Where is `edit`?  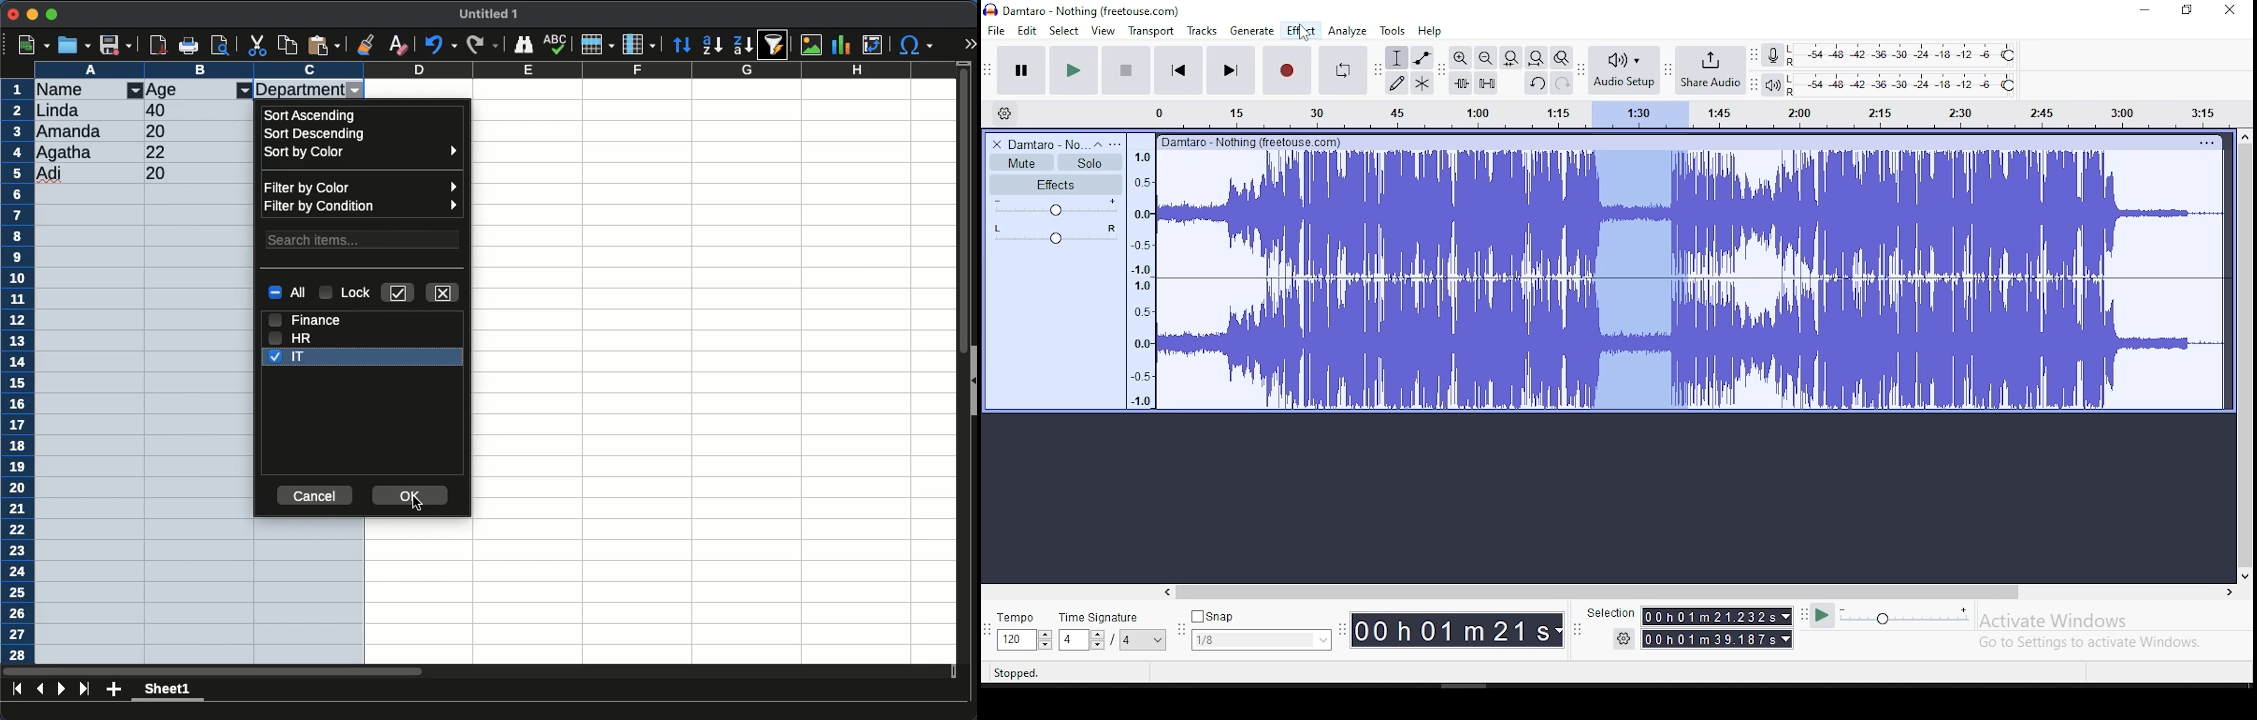
edit is located at coordinates (1028, 31).